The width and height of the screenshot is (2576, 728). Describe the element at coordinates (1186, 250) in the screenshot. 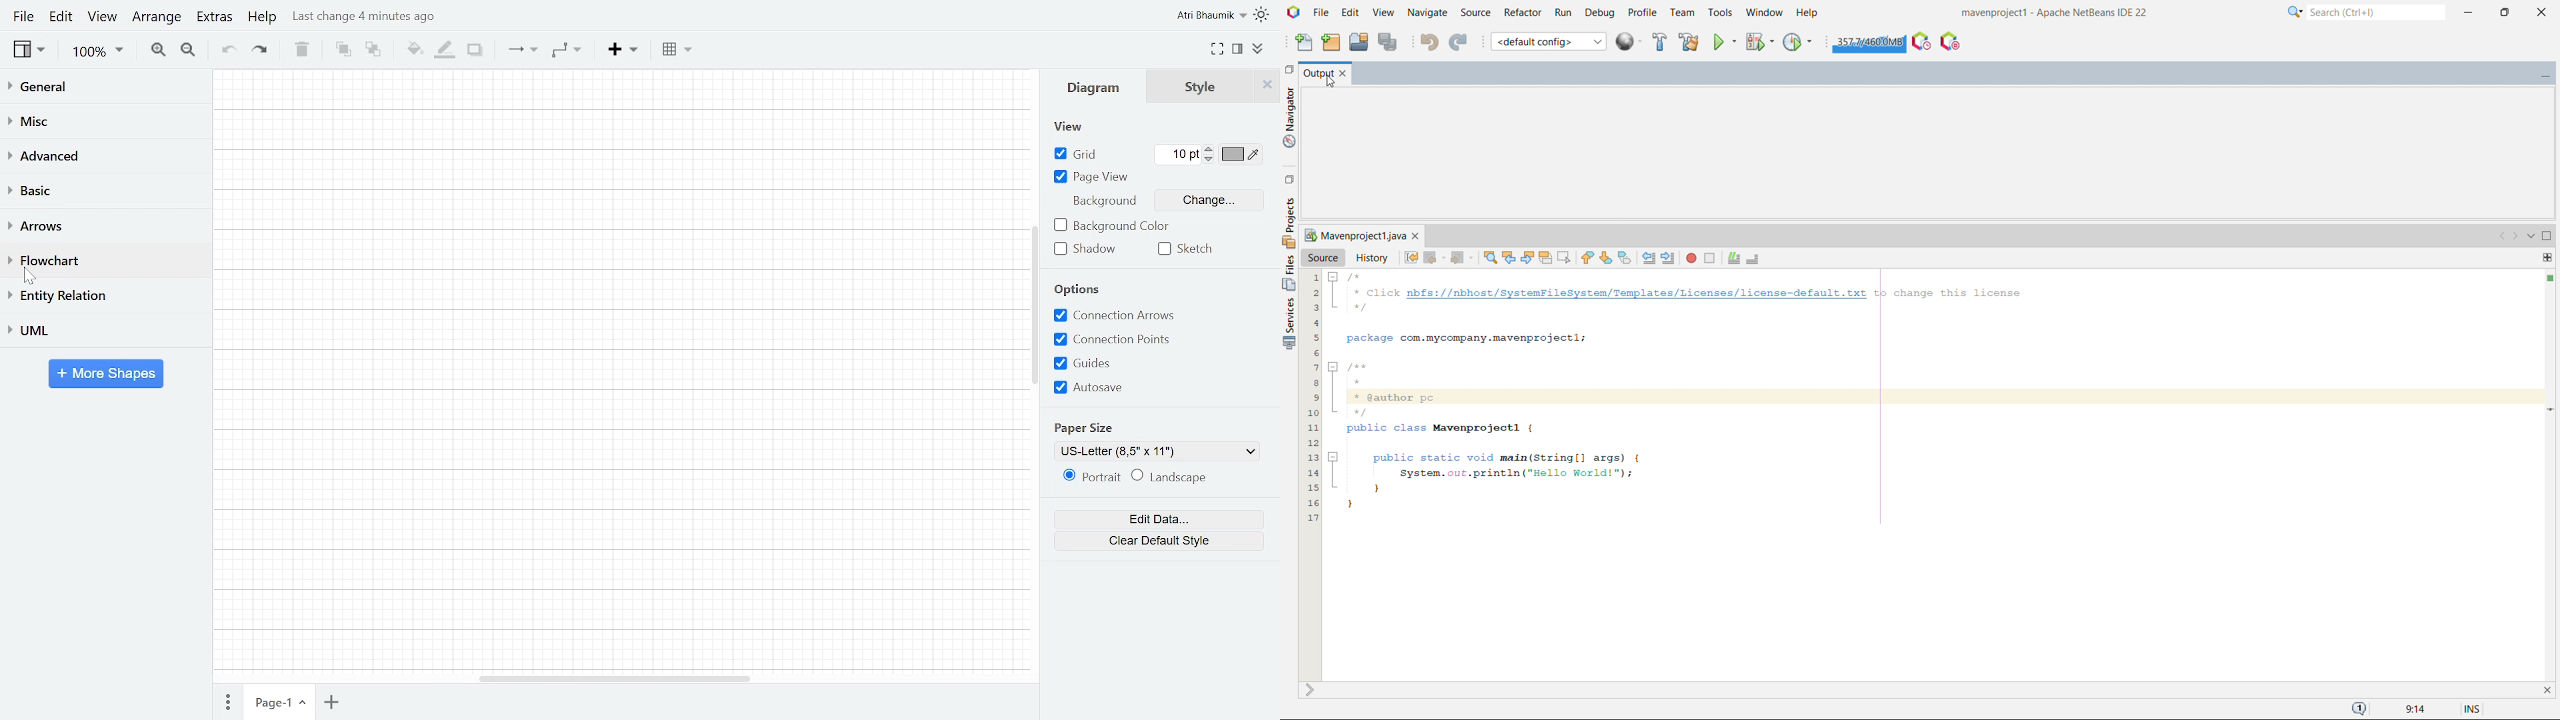

I see `Sketch` at that location.